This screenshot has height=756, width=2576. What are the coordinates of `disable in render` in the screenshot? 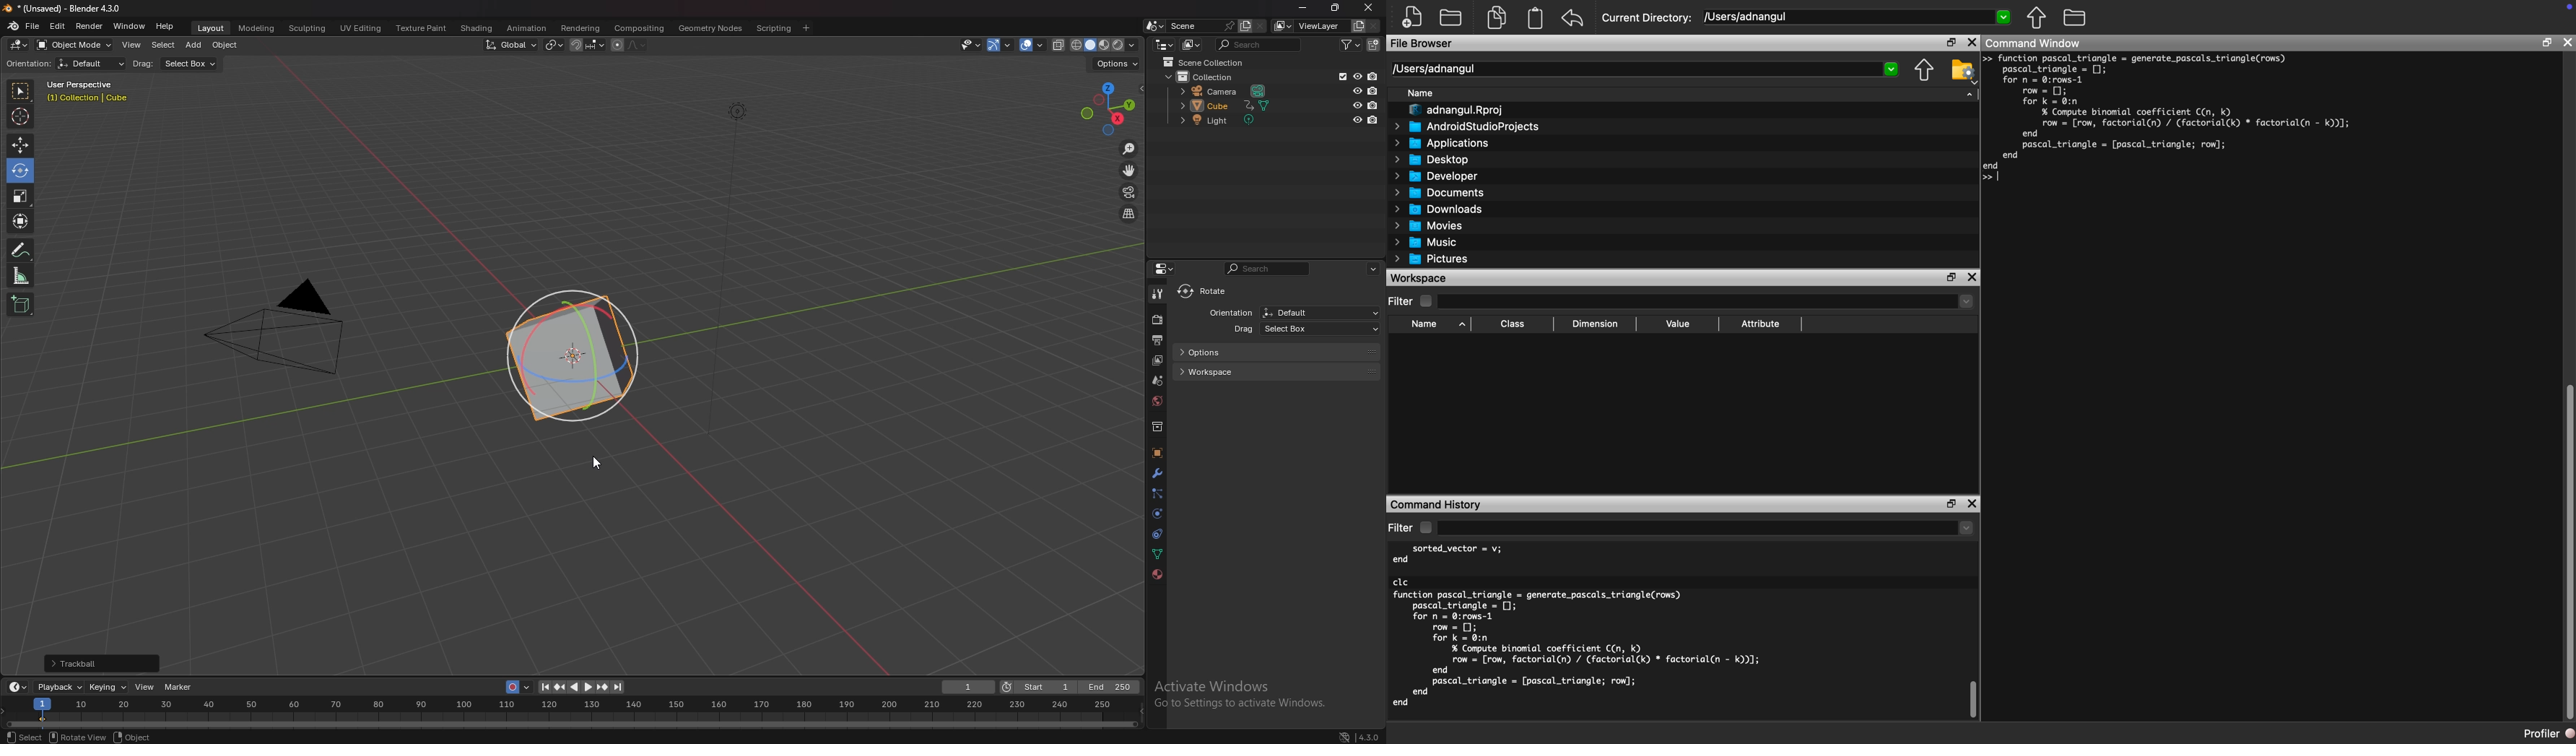 It's located at (1374, 119).